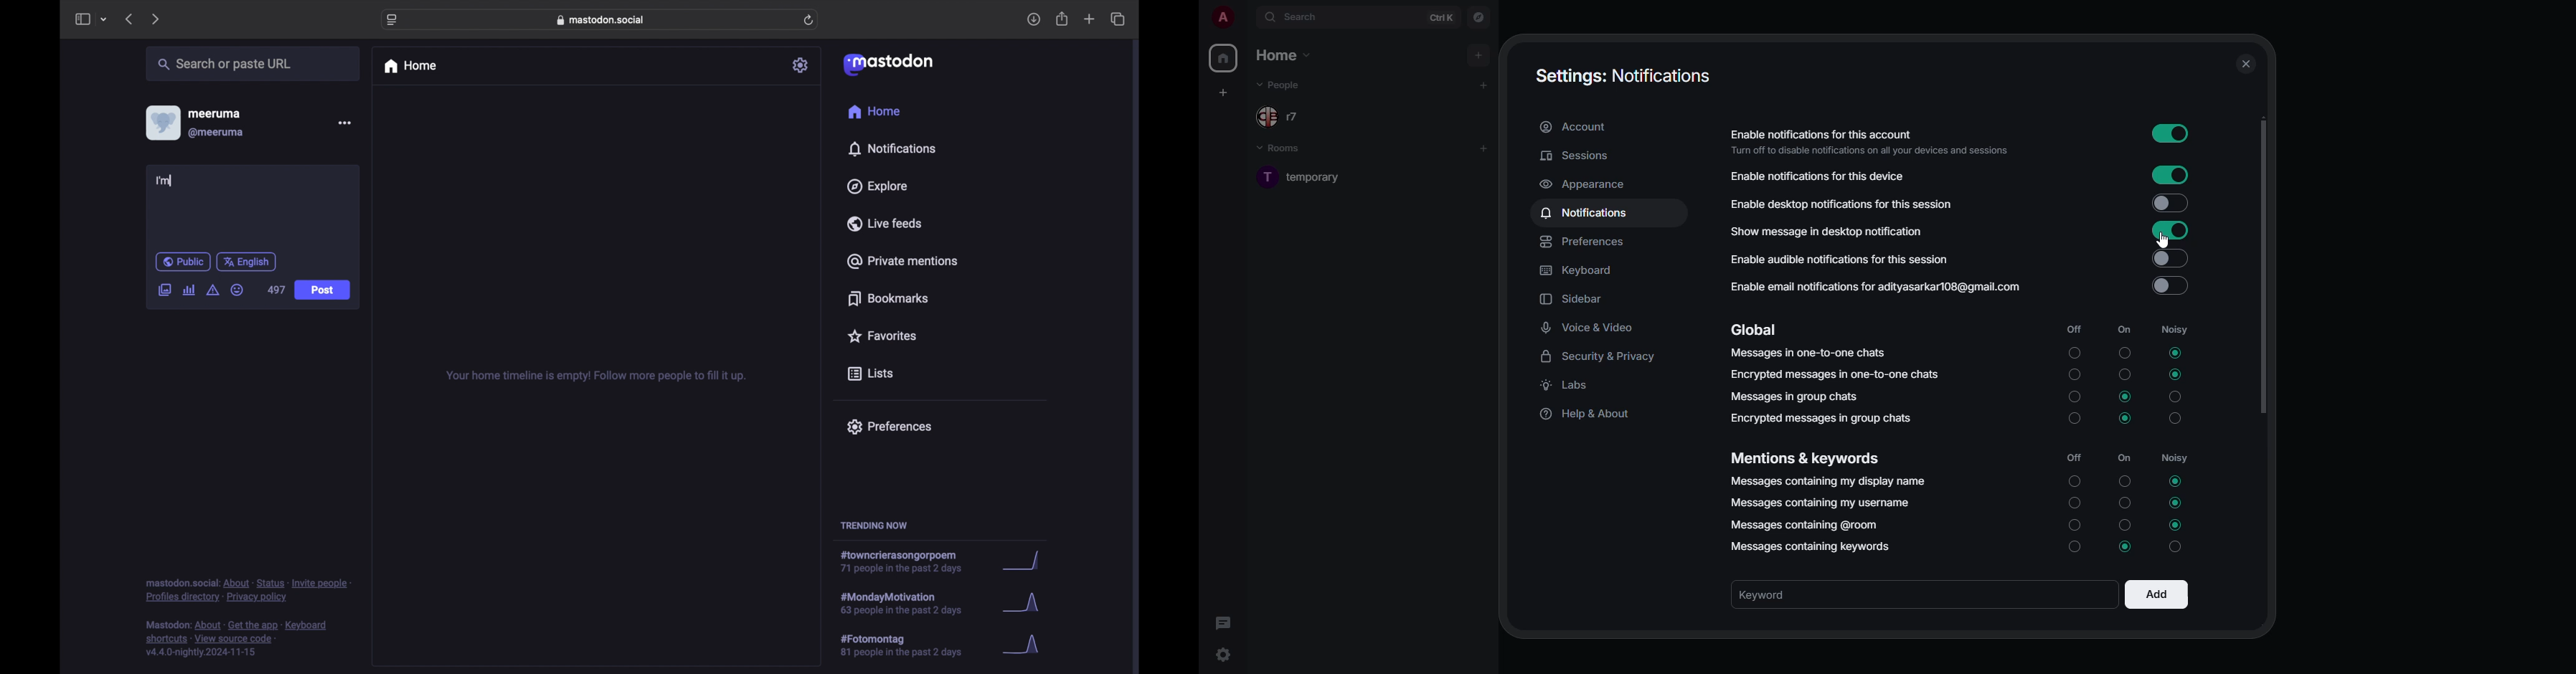  I want to click on refresh, so click(809, 20).